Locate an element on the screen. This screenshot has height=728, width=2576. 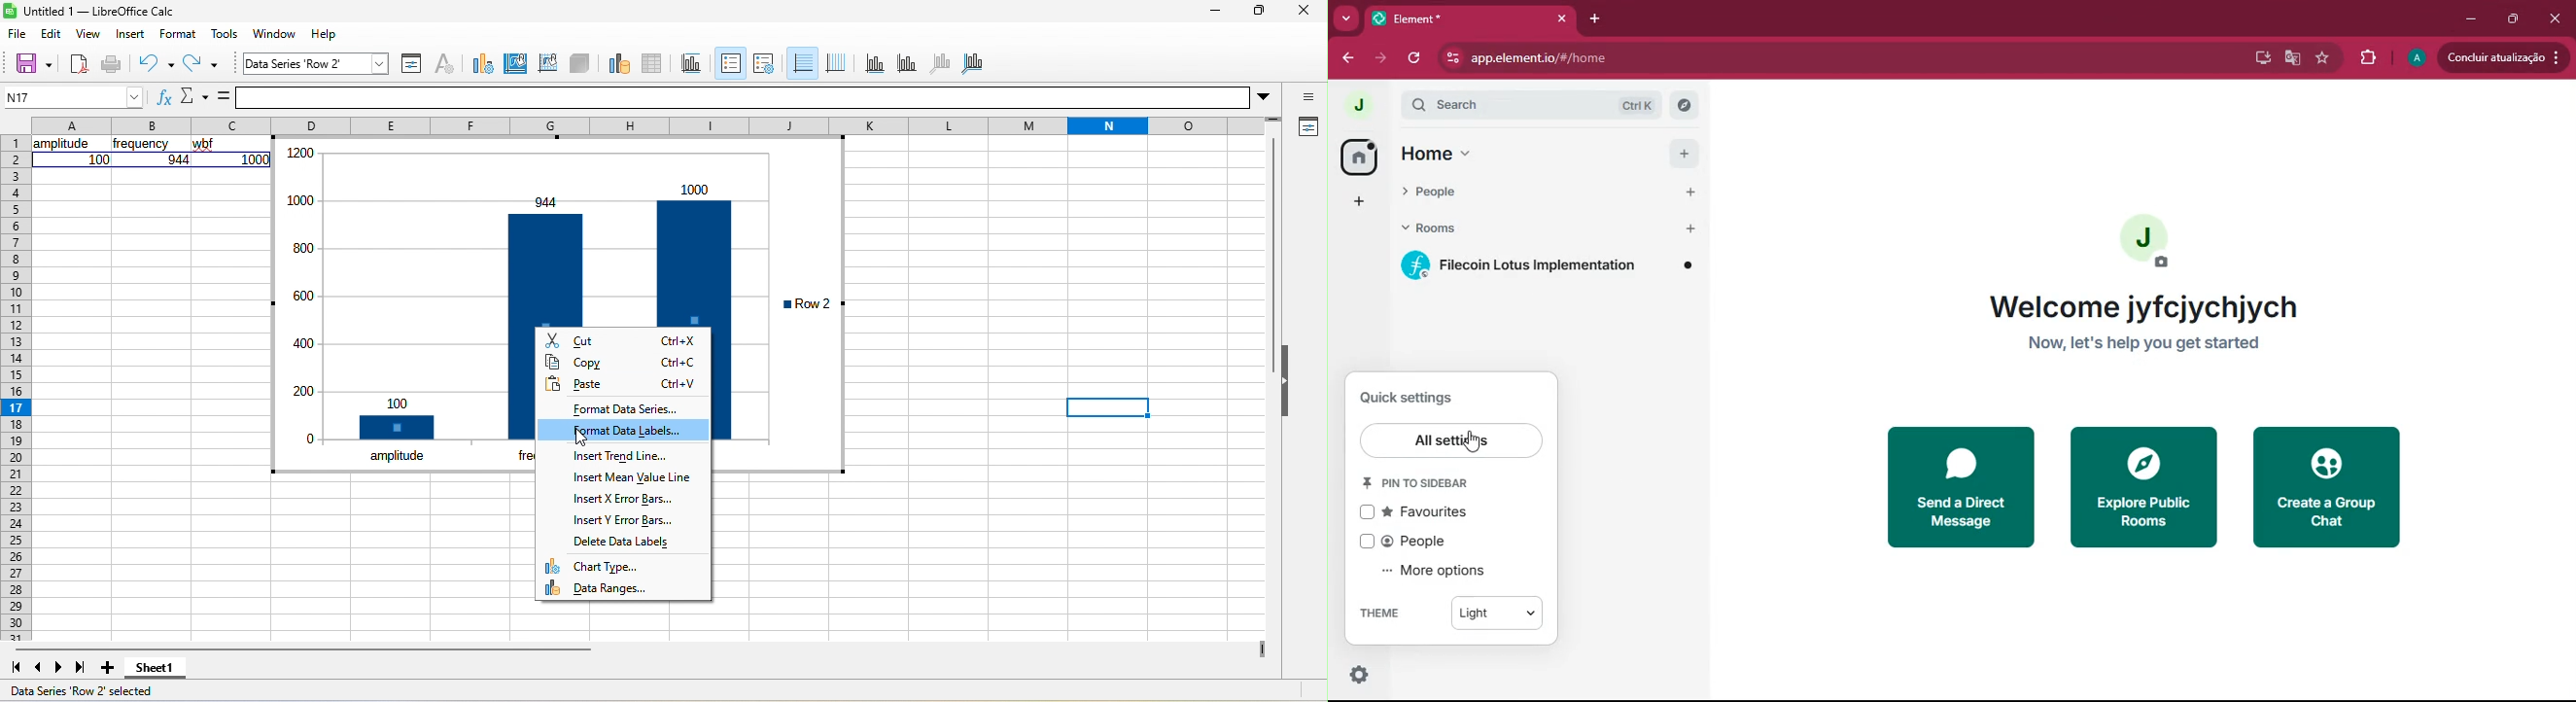
add tab is located at coordinates (1594, 18).